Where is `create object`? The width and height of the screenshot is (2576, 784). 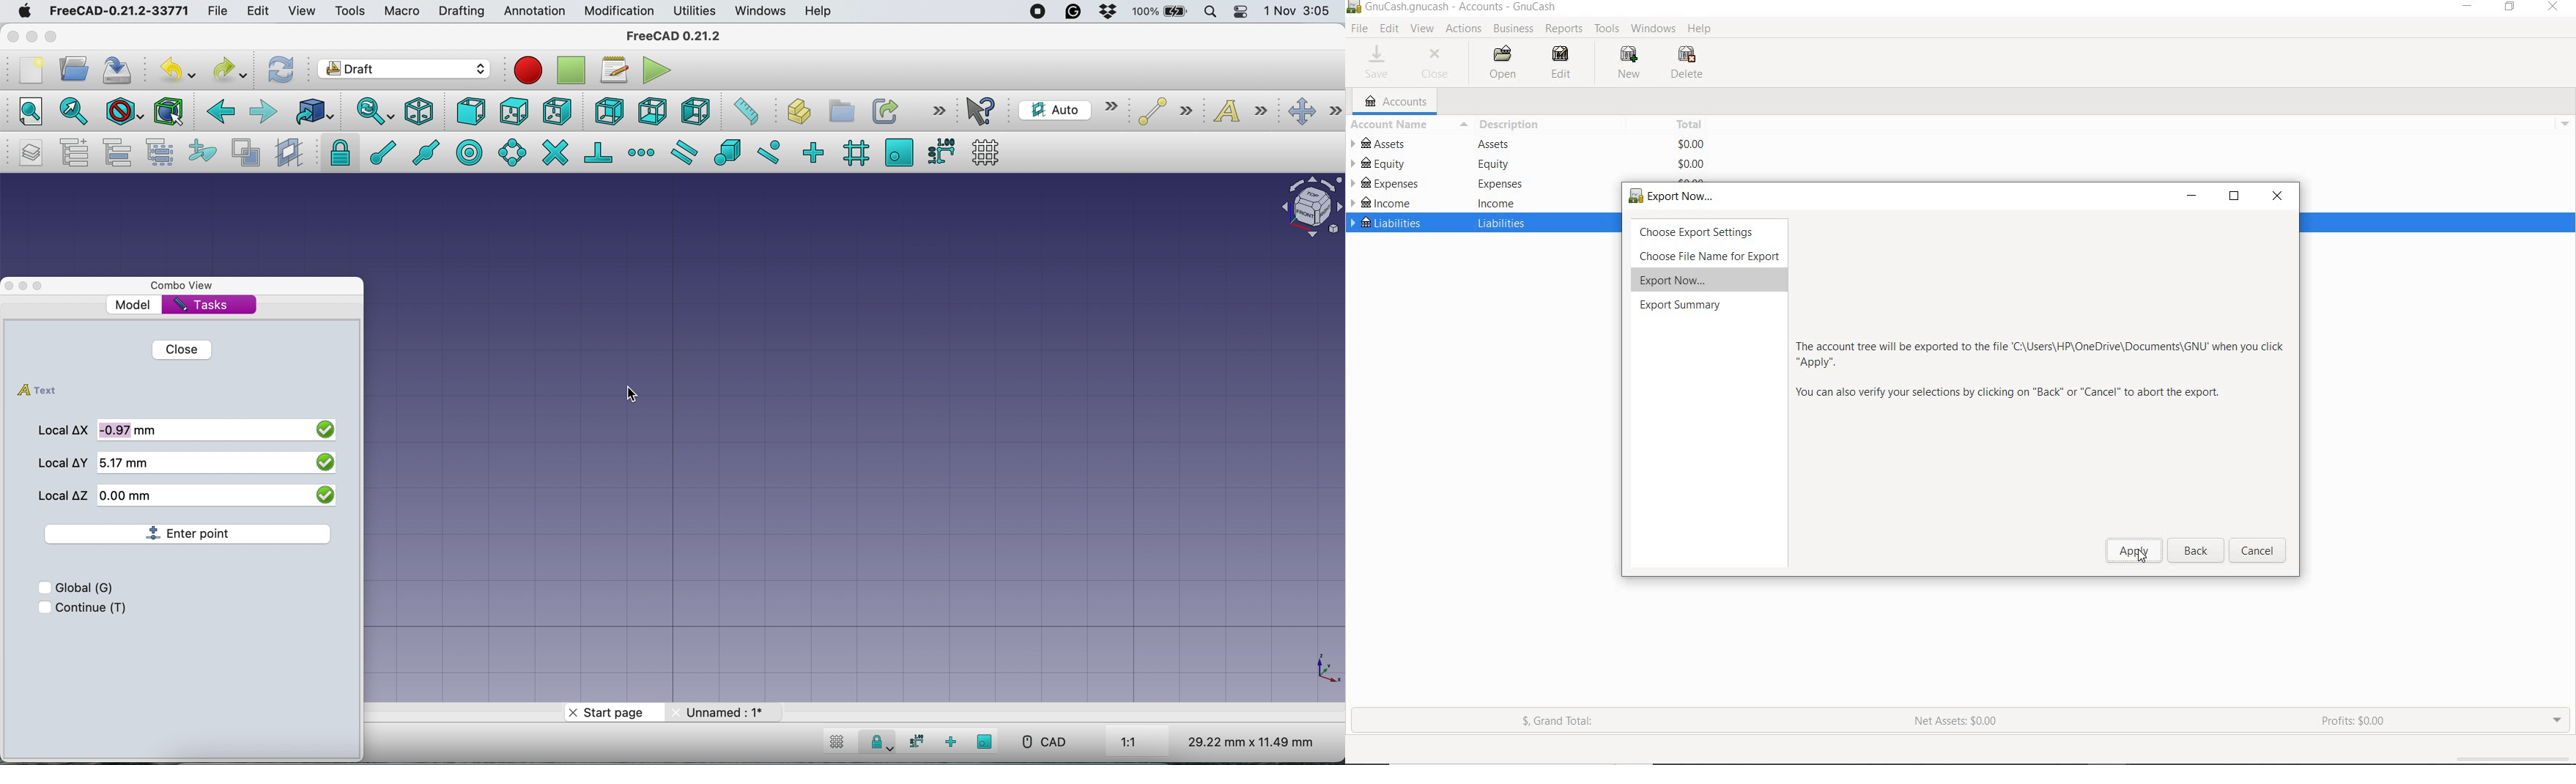 create object is located at coordinates (792, 111).